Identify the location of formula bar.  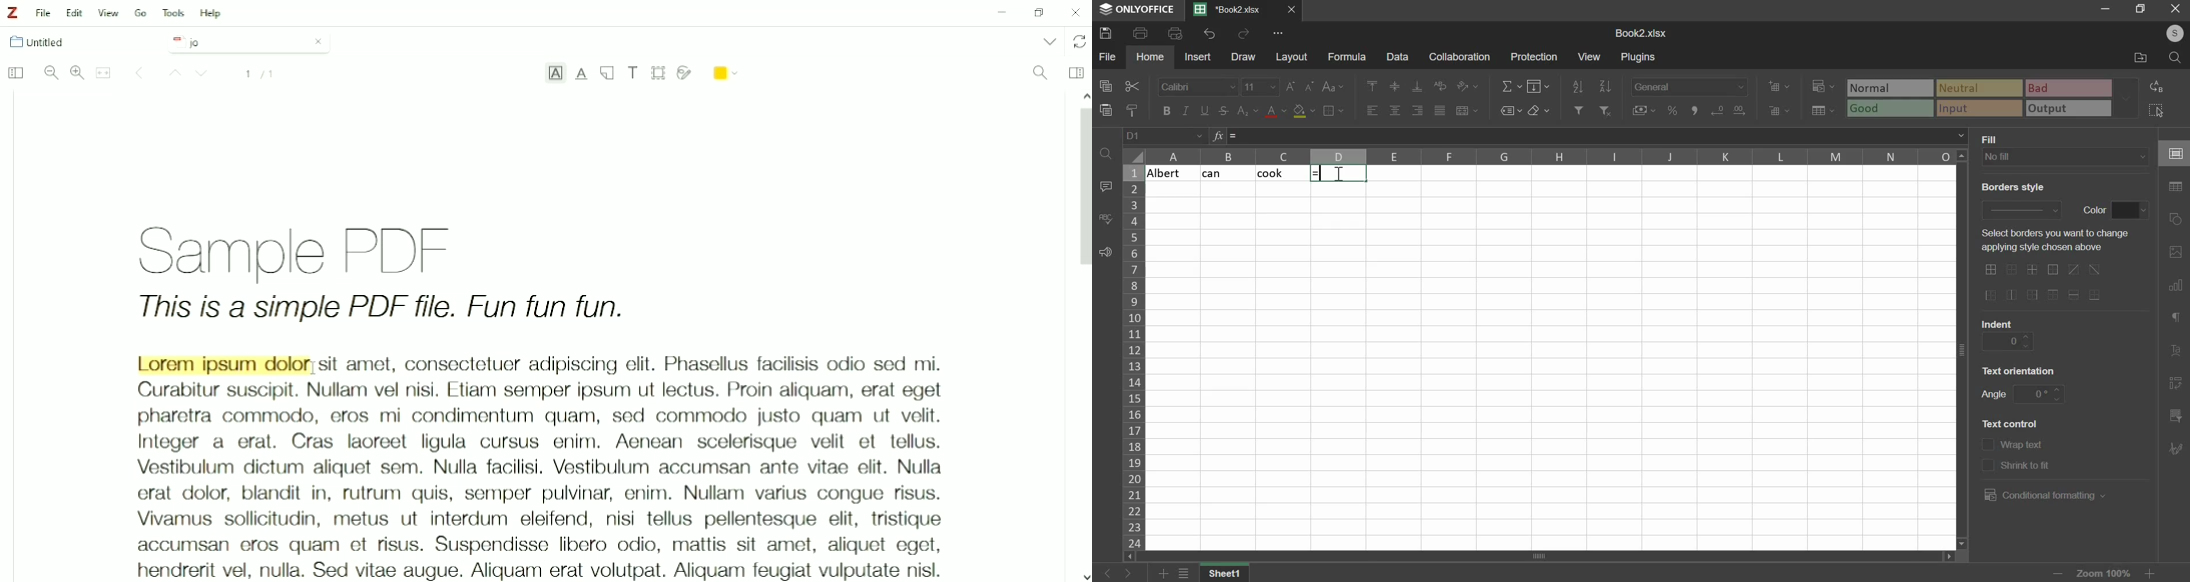
(1598, 136).